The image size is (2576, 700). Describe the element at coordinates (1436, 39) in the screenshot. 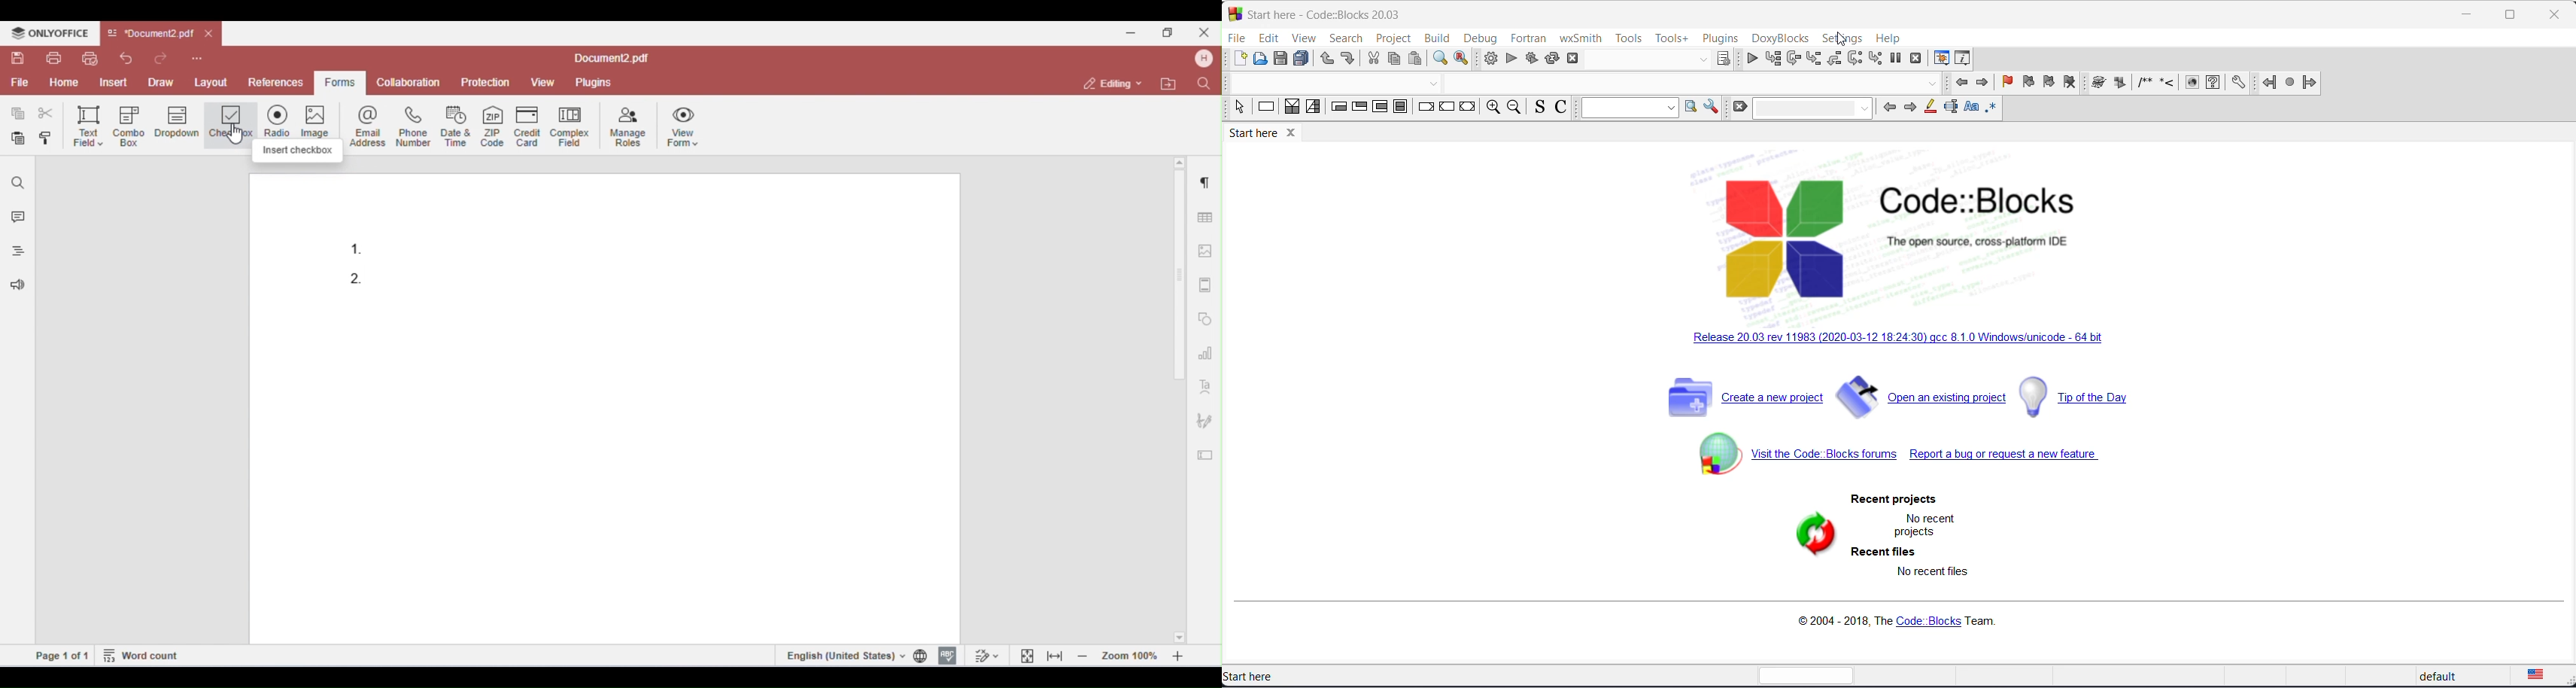

I see `build` at that location.